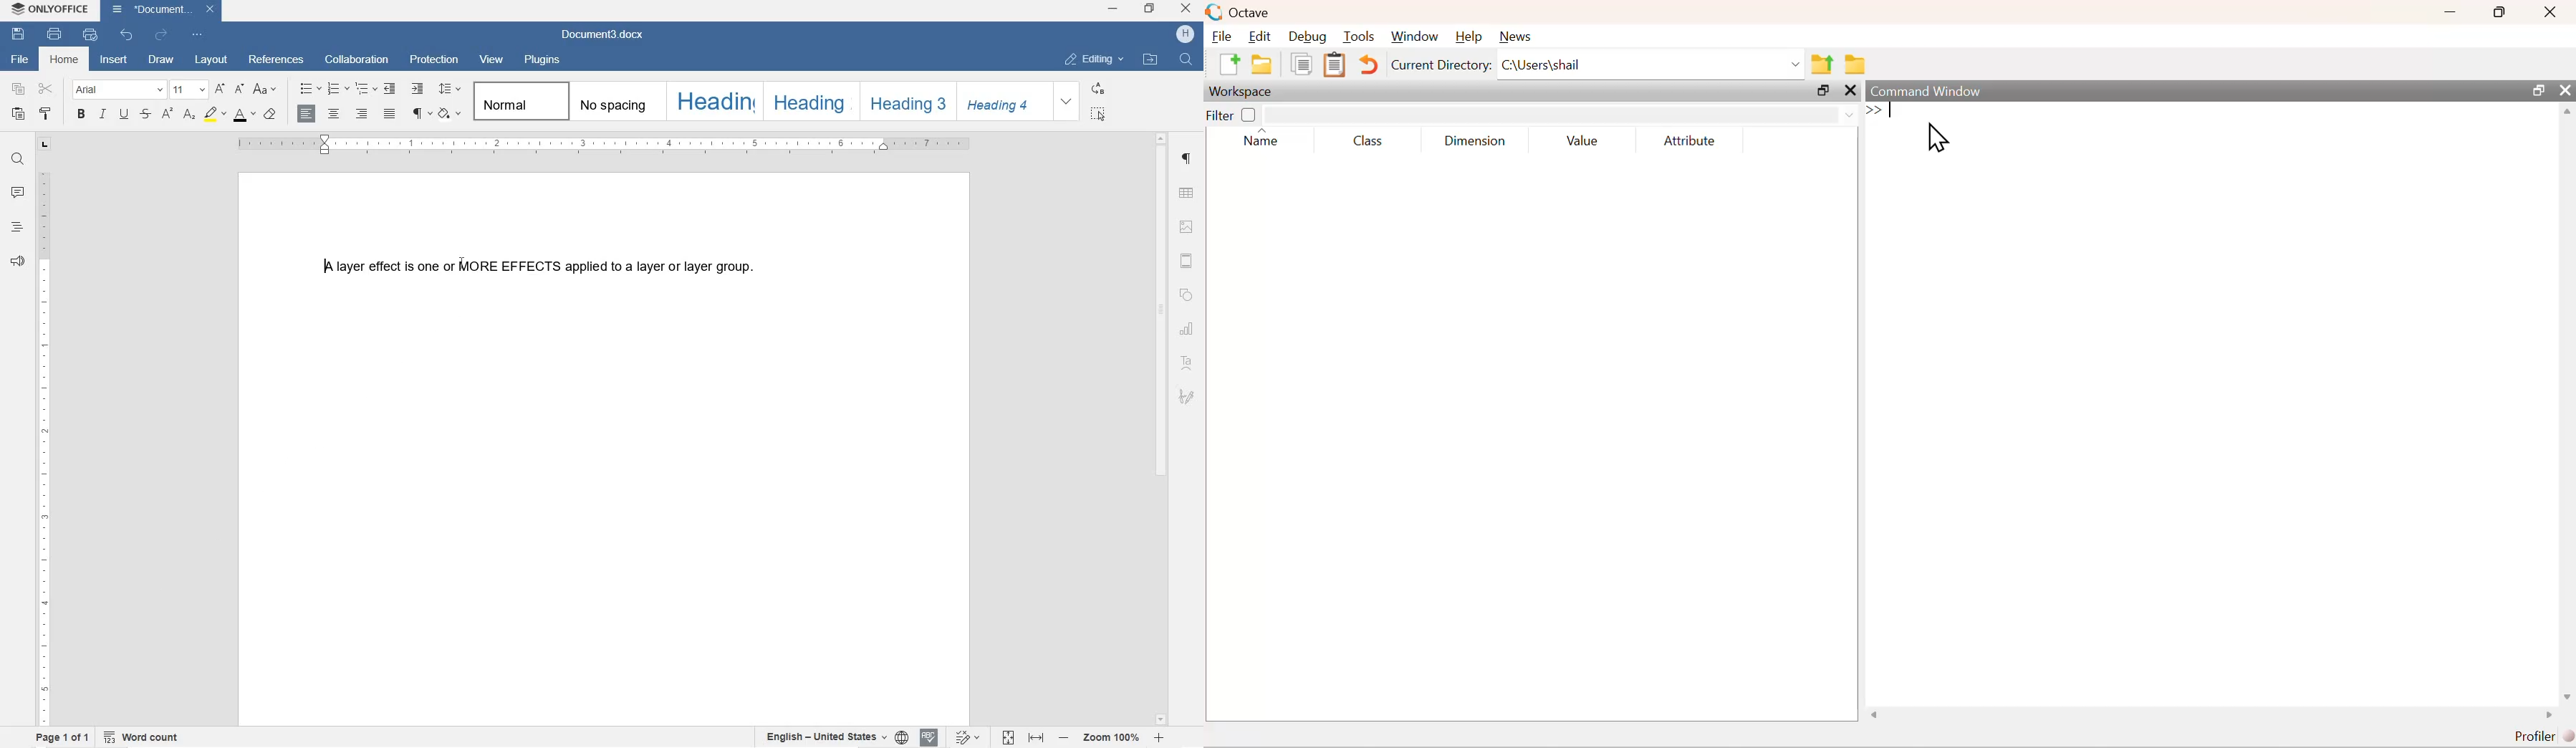  What do you see at coordinates (1440, 63) in the screenshot?
I see `Current Directory:` at bounding box center [1440, 63].